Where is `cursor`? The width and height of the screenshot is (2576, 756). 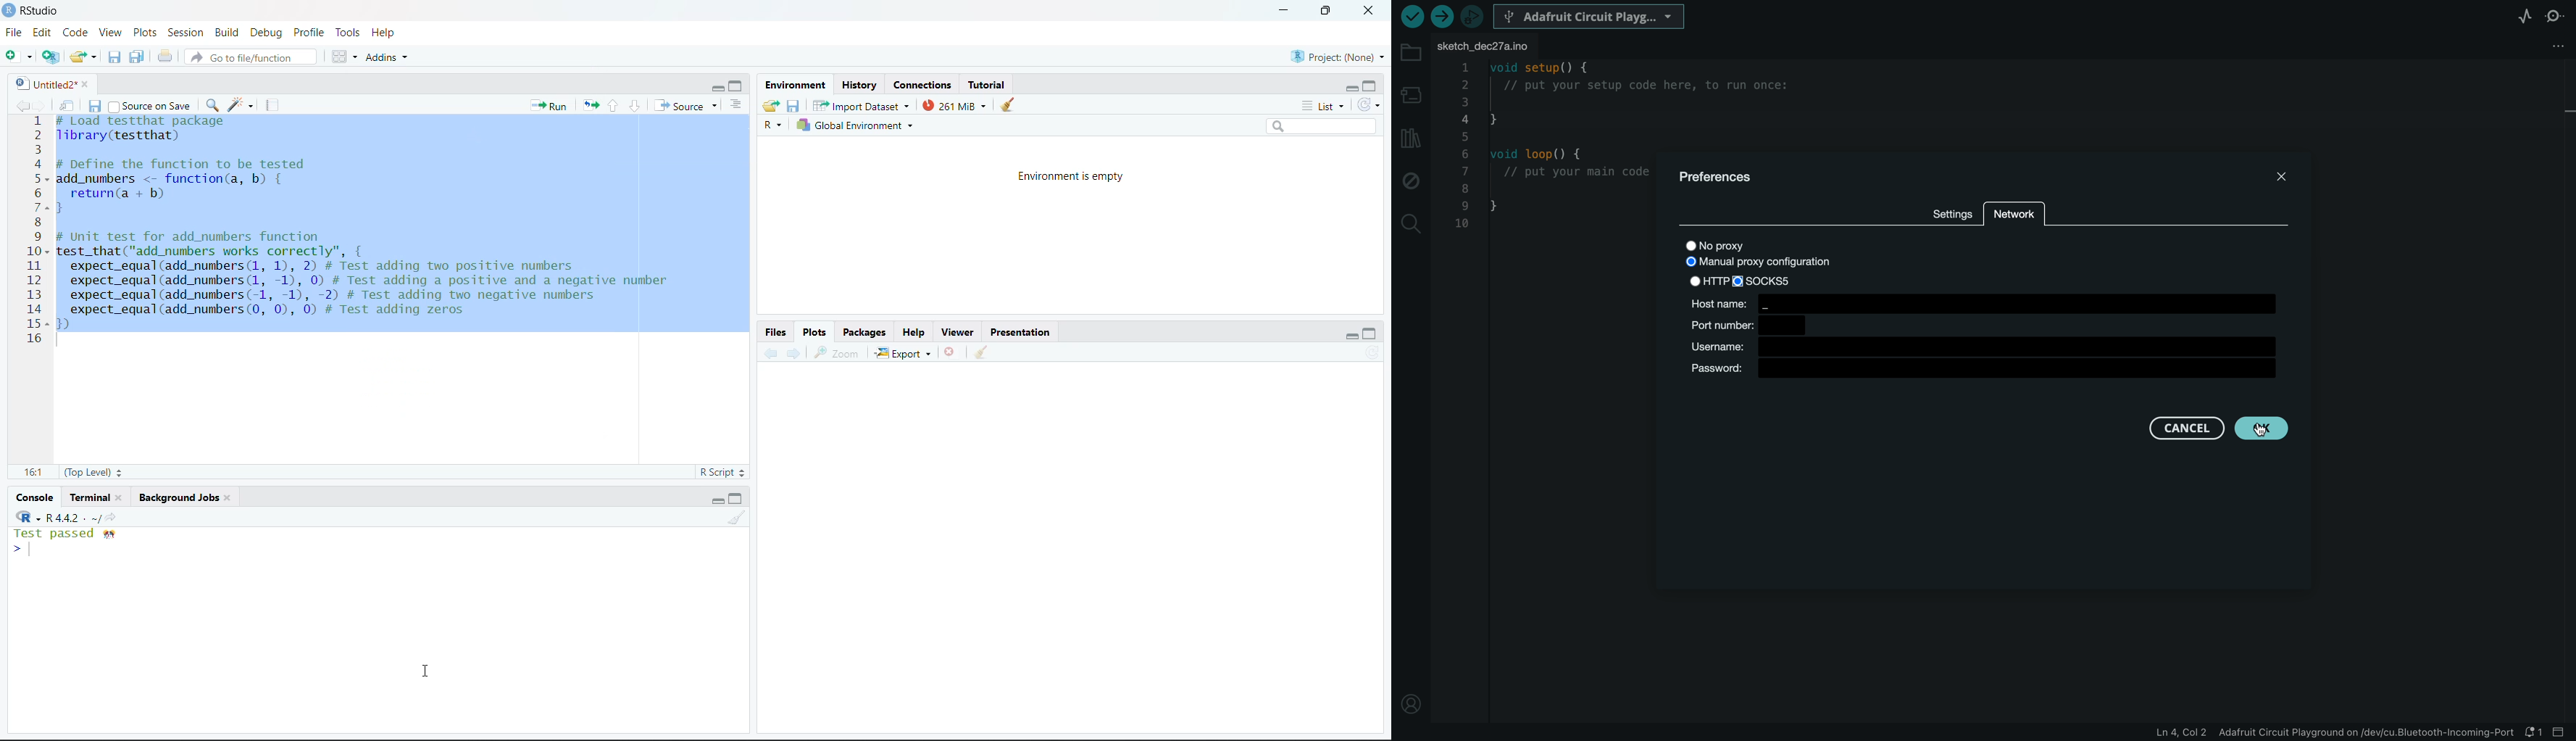 cursor is located at coordinates (425, 671).